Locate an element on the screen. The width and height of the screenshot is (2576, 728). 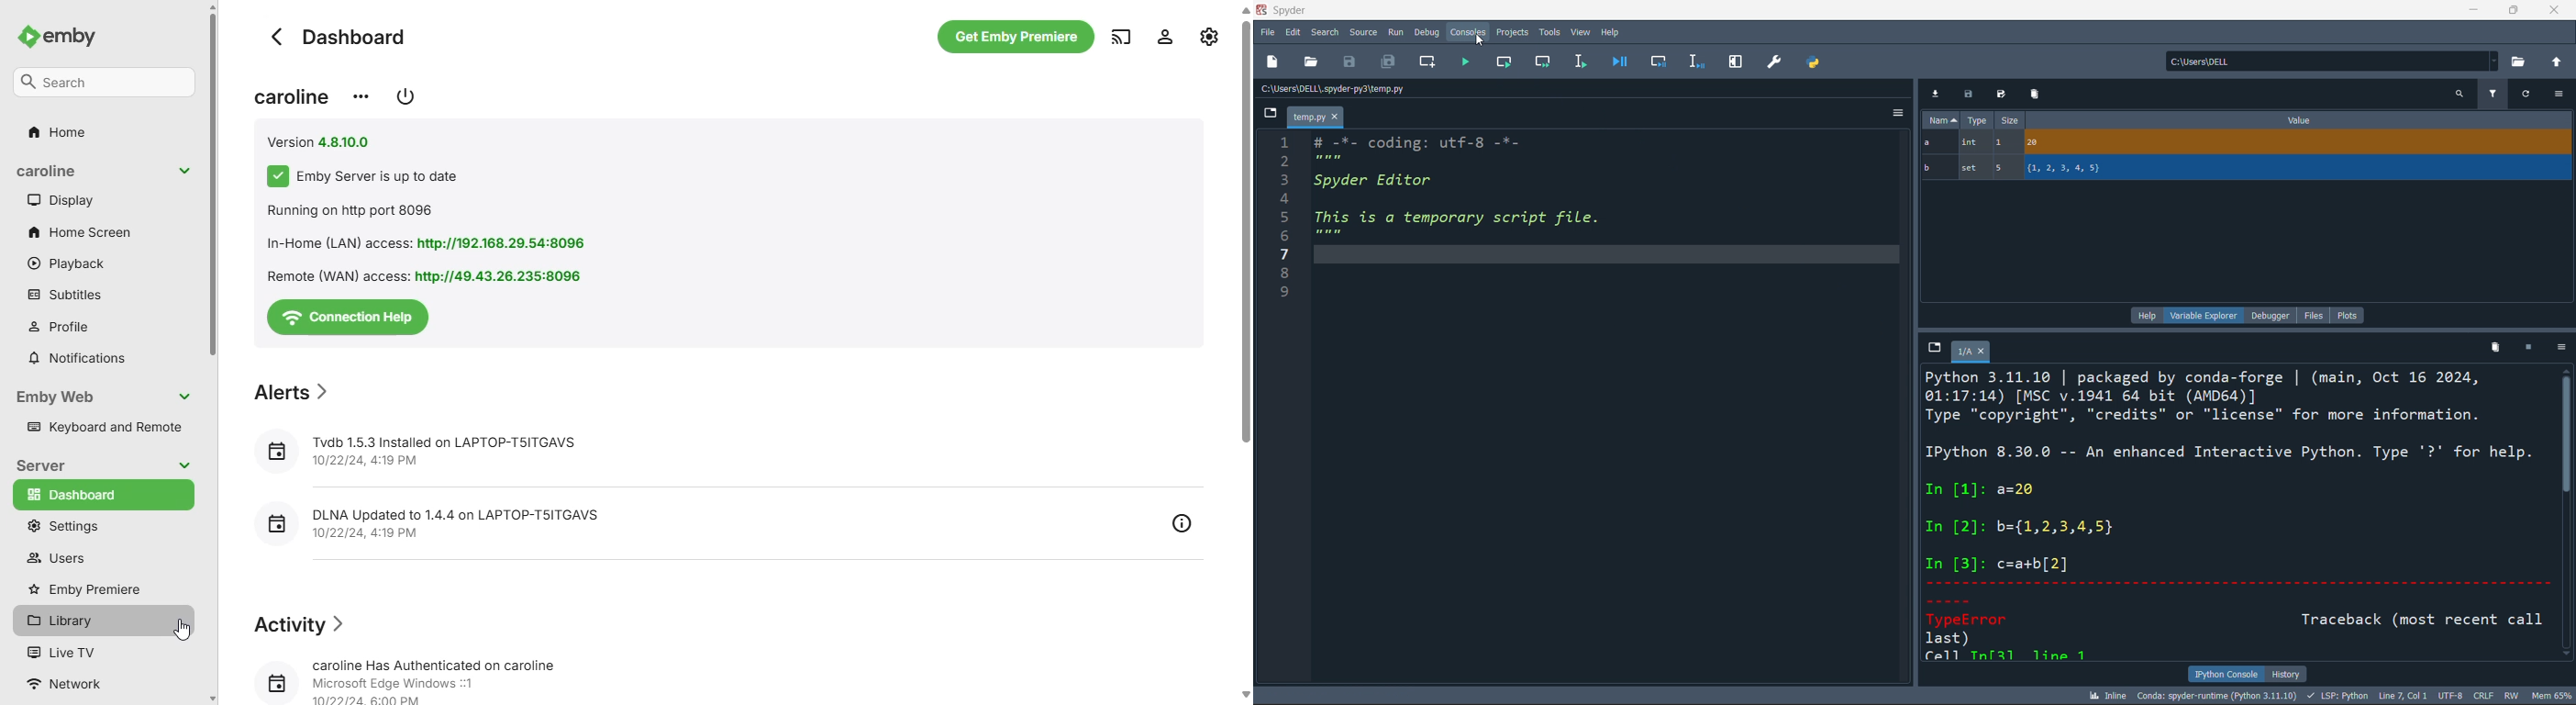
1 # -*- coding: utf-8 -*-

PRET

3 Spyder Editor

4

5 This is a temporary script file.
g mew

7/

8

c) is located at coordinates (1477, 224).